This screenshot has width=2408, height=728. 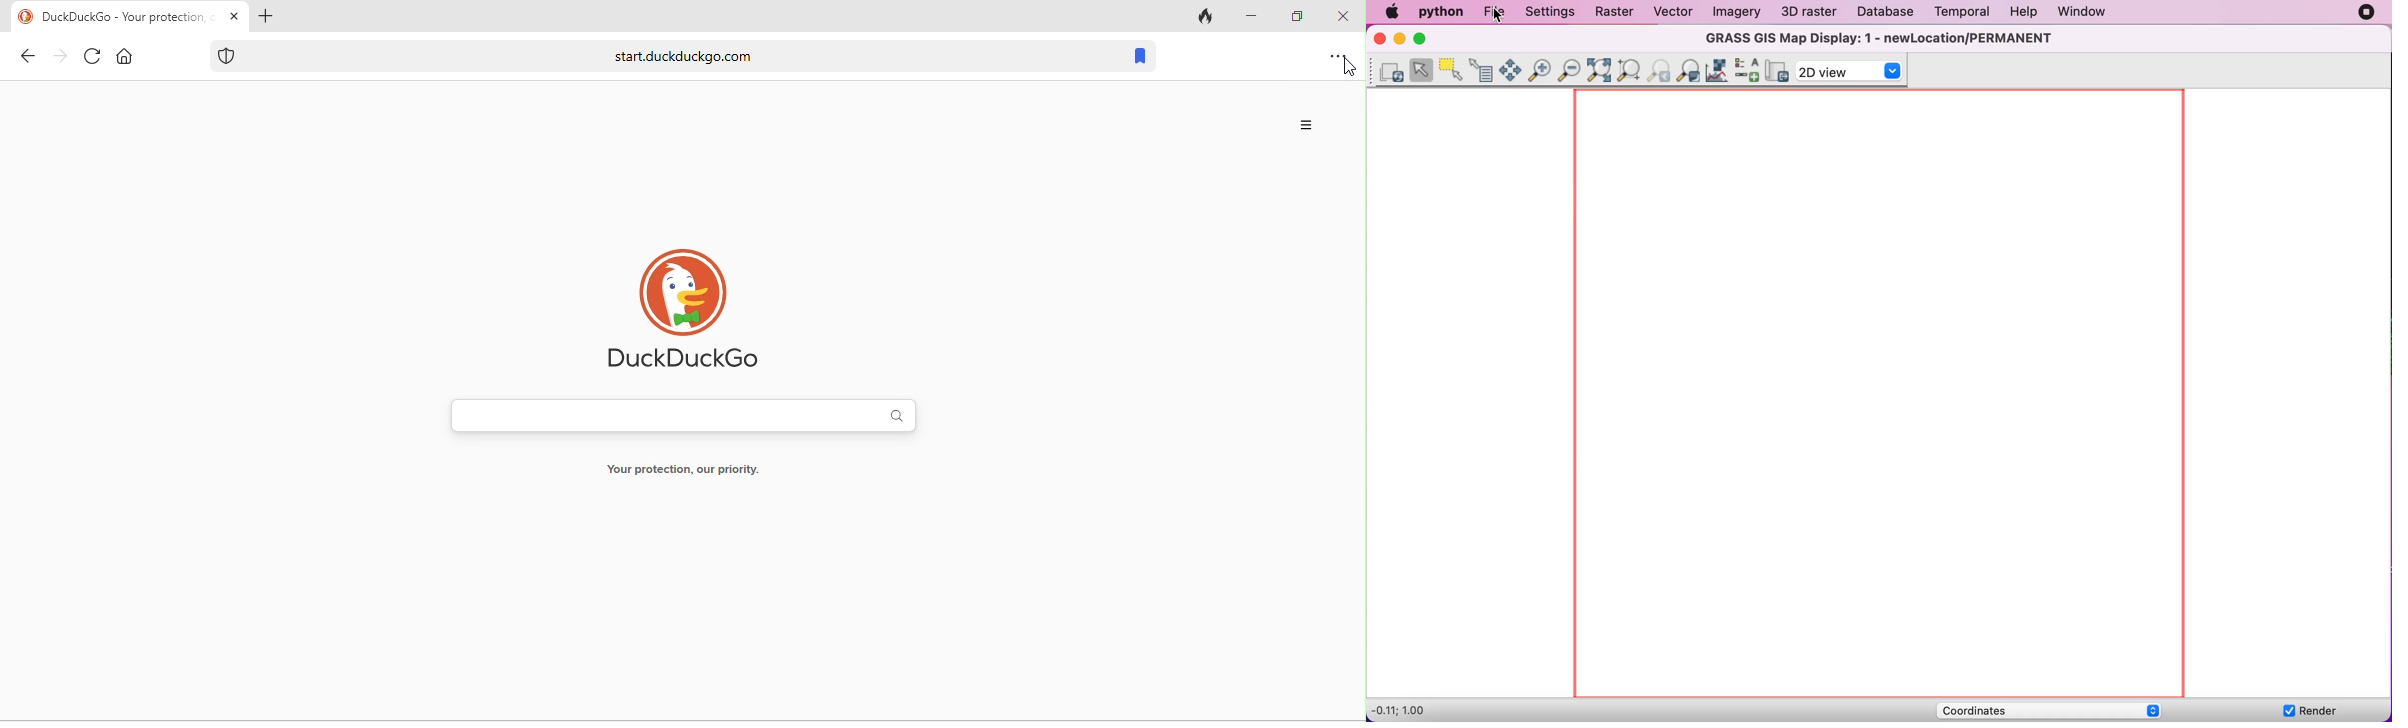 What do you see at coordinates (692, 310) in the screenshot?
I see `duck duck go logo` at bounding box center [692, 310].